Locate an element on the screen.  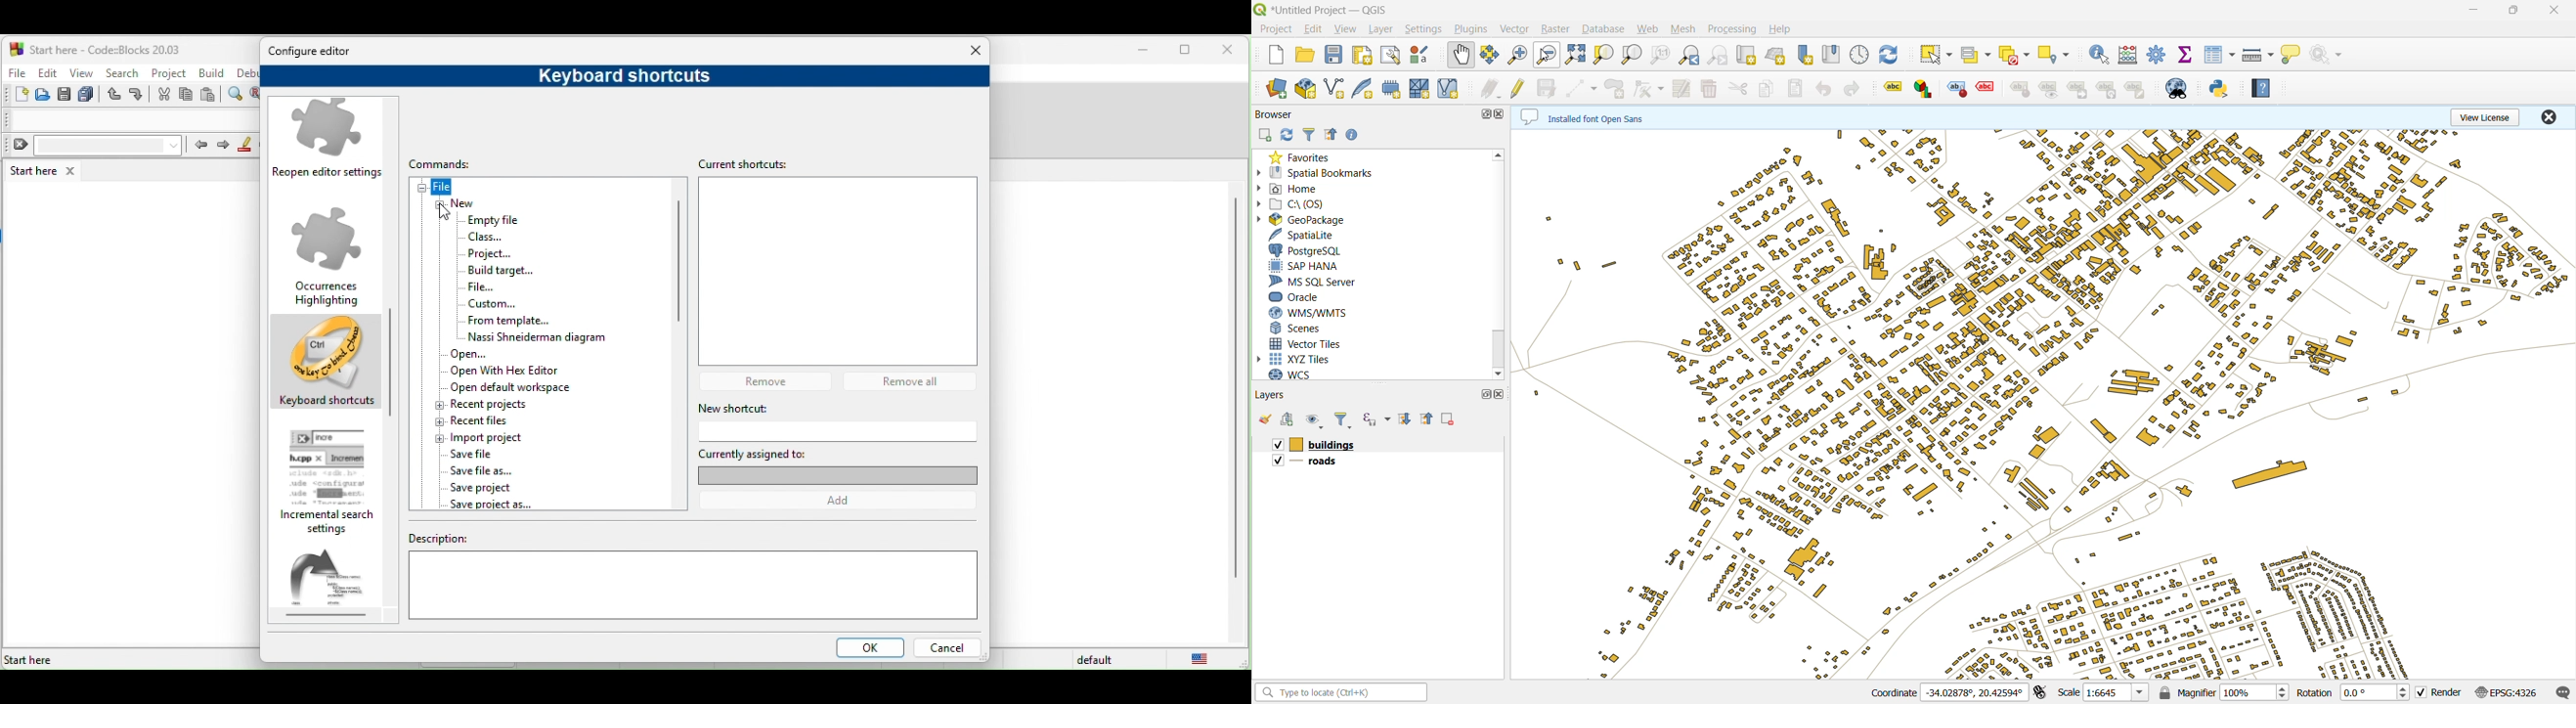
processing is located at coordinates (1732, 31).